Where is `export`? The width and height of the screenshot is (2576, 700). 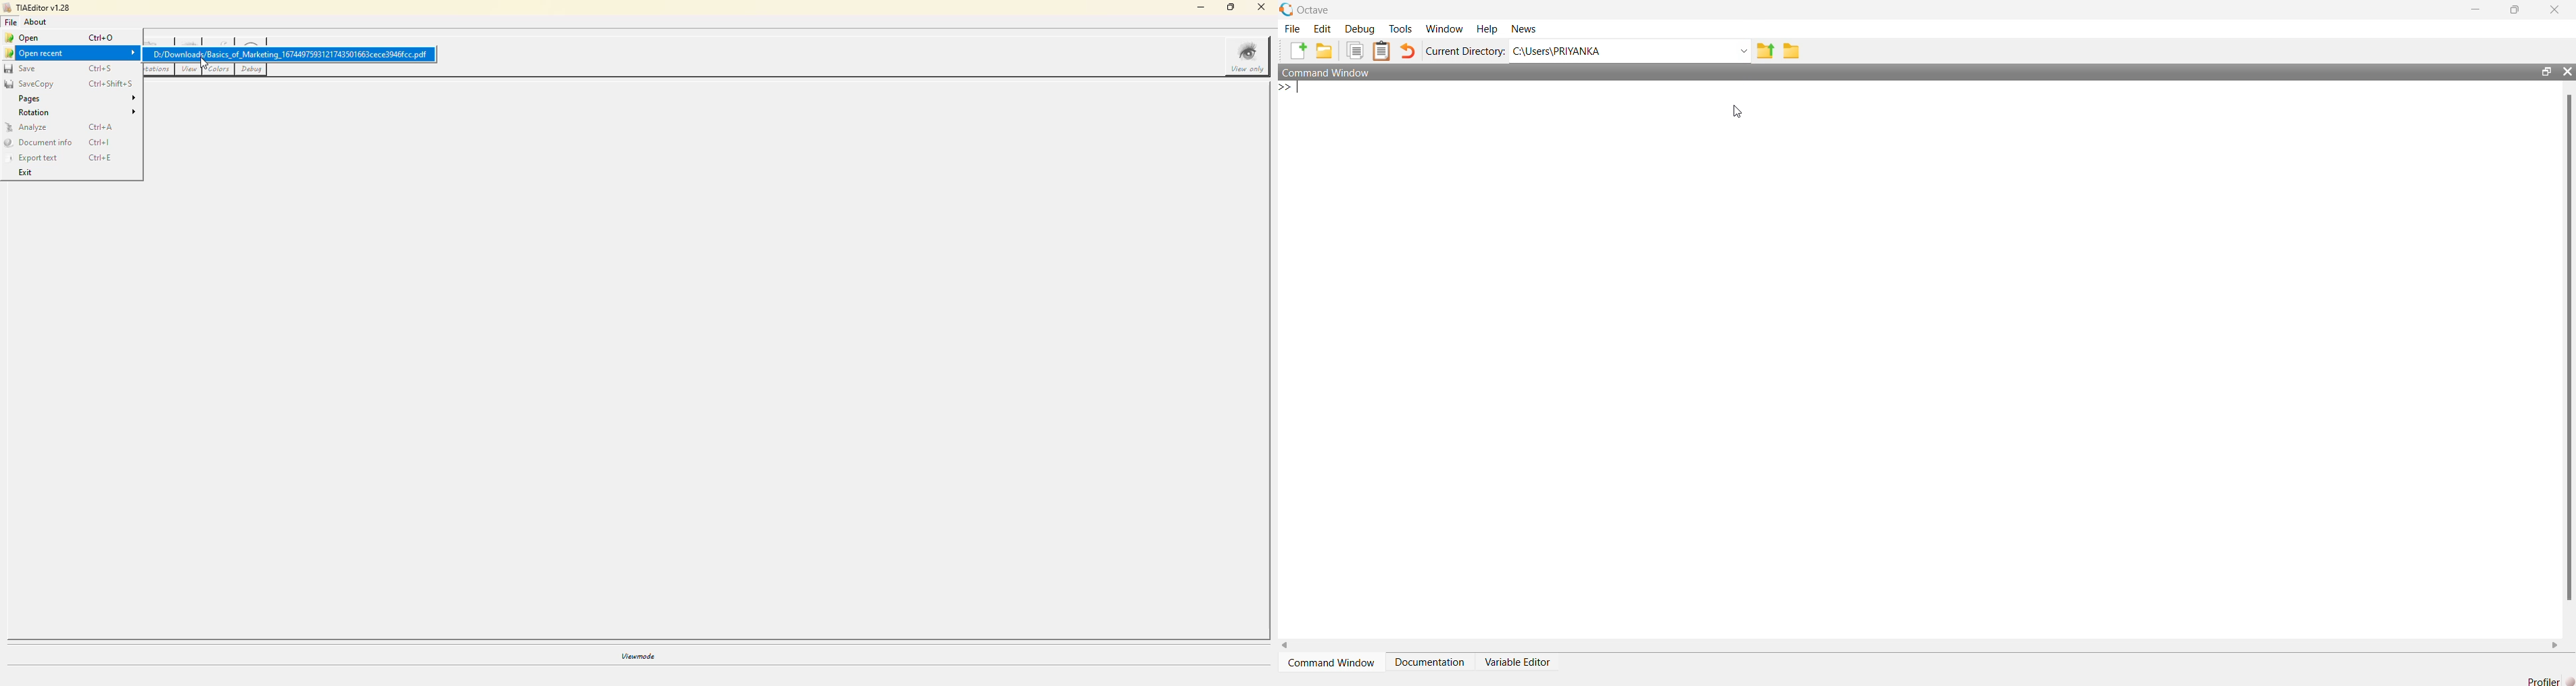 export is located at coordinates (1766, 52).